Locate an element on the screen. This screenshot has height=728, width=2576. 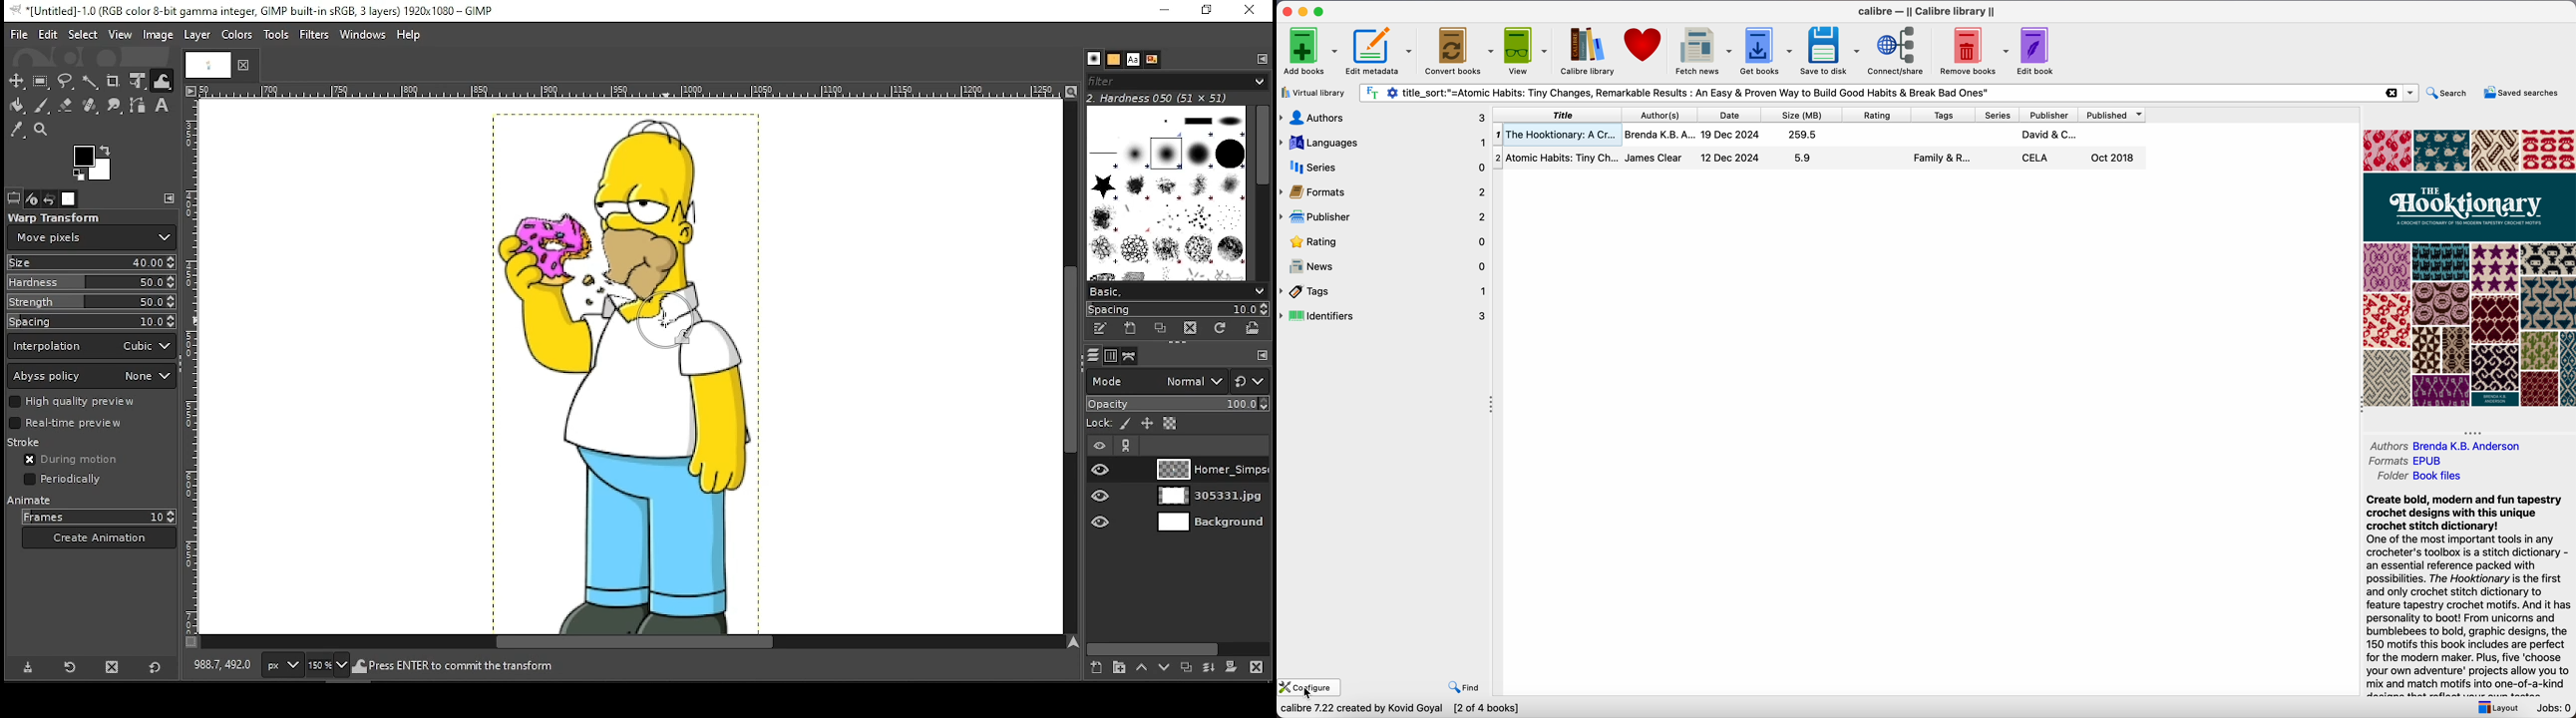
document history is located at coordinates (1153, 60).